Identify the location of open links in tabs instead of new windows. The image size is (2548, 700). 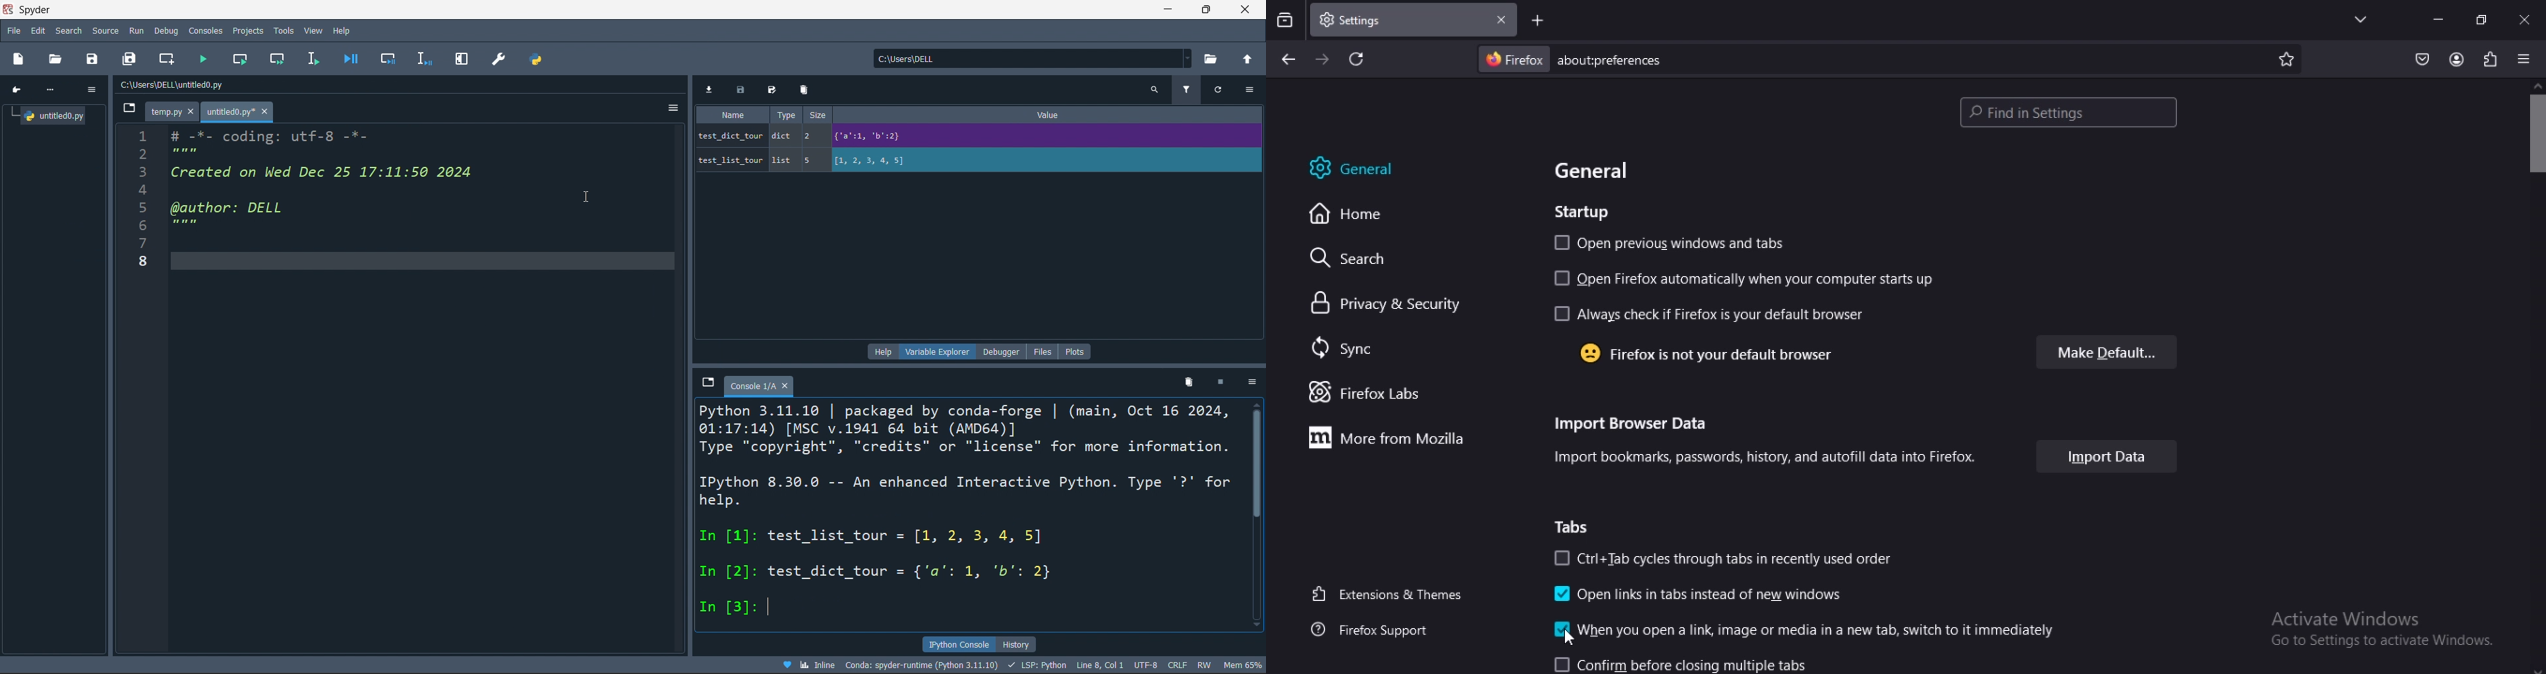
(1696, 595).